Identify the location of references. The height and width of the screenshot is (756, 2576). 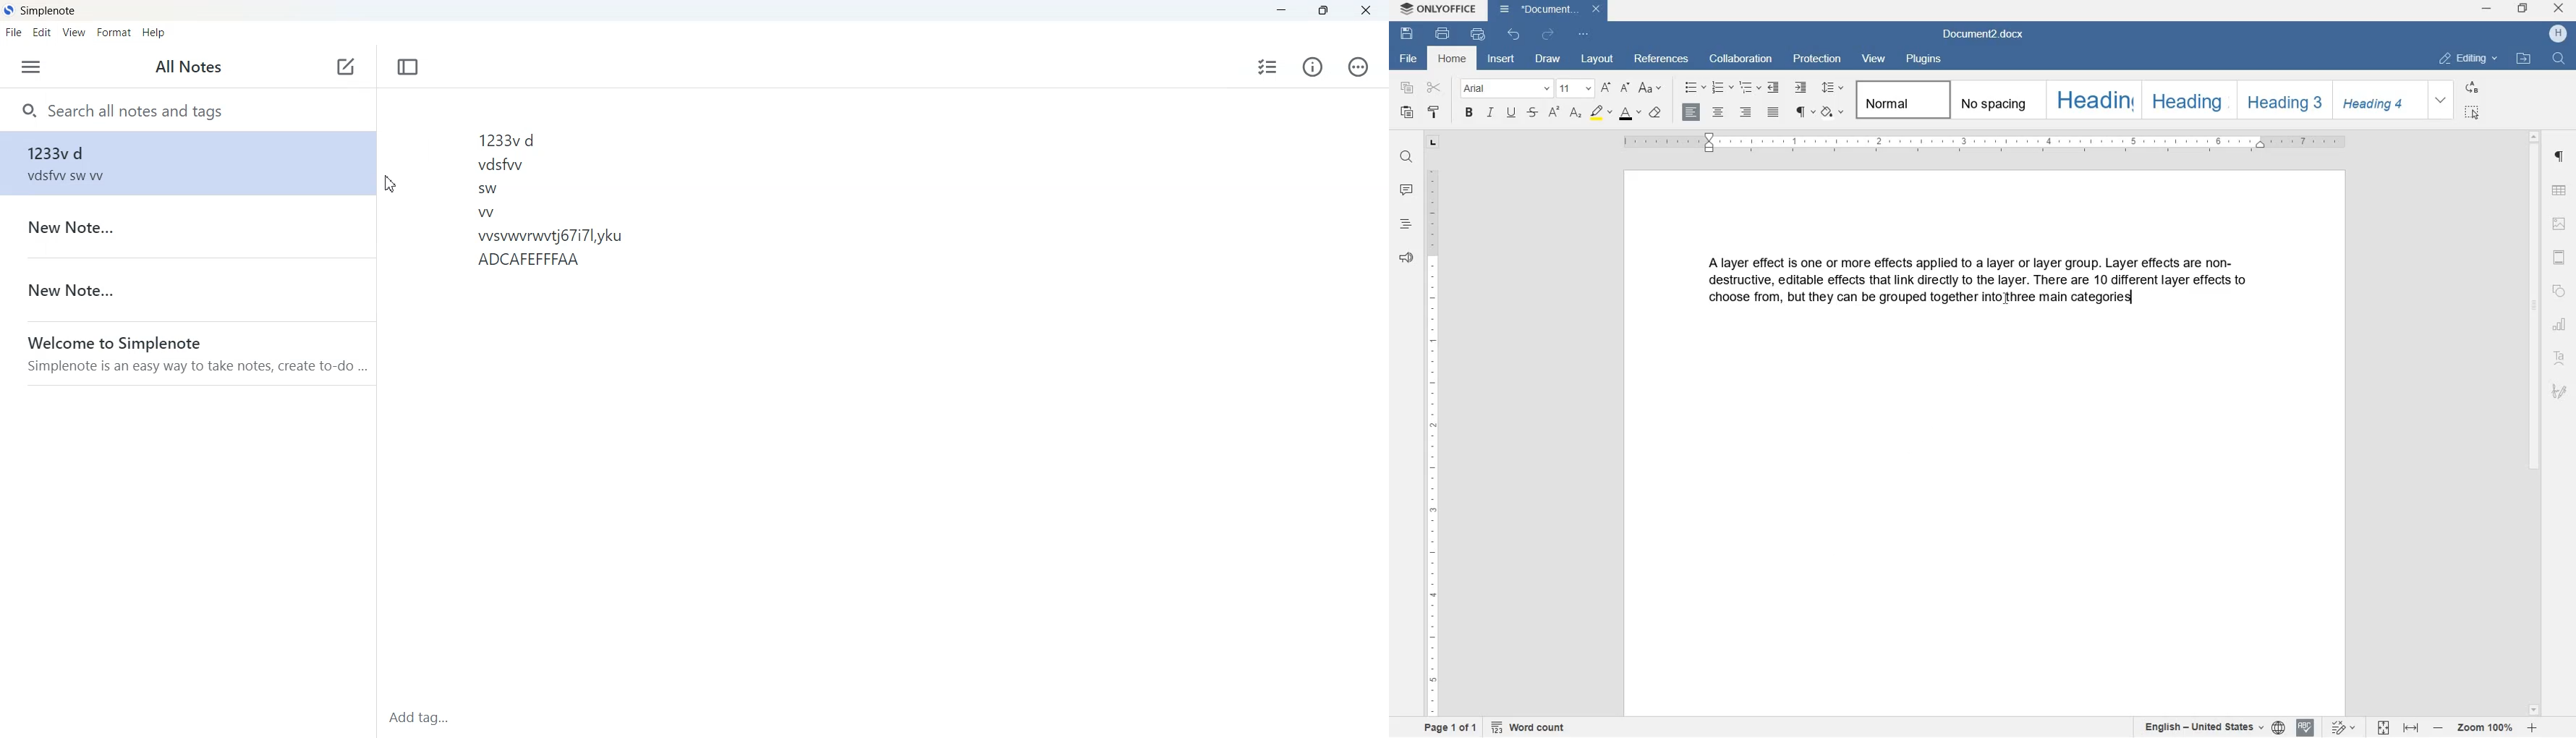
(1663, 60).